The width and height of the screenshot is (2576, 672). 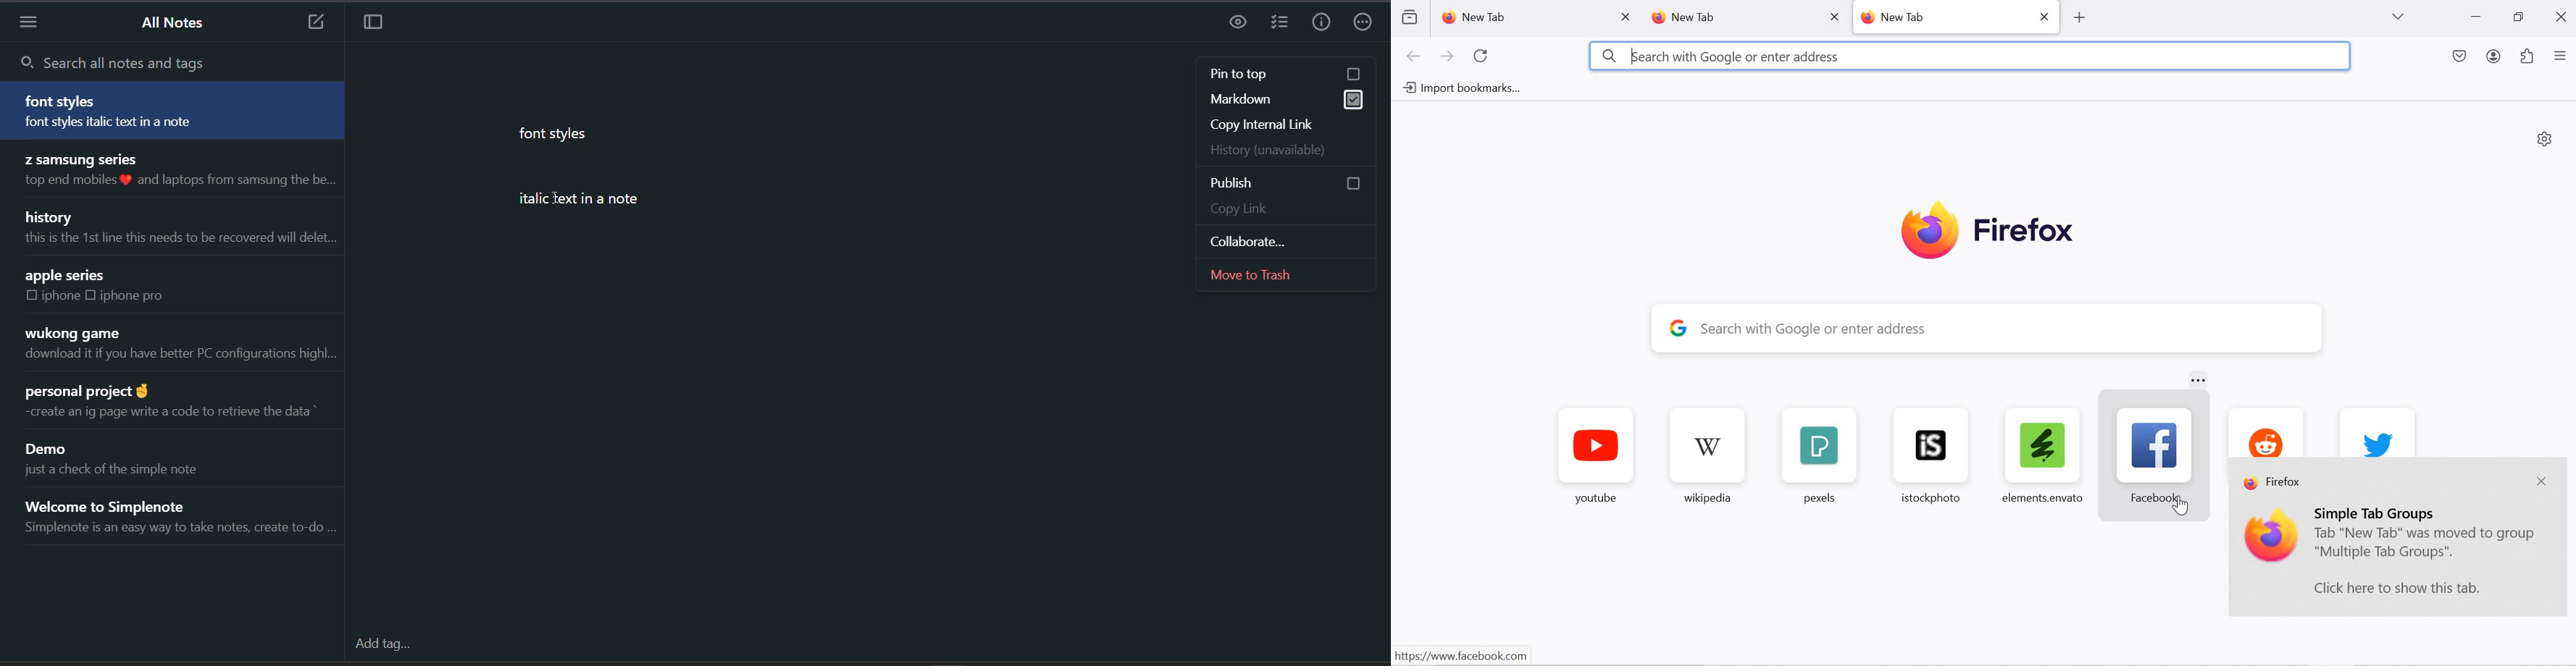 I want to click on istockphoto favorite, so click(x=1925, y=455).